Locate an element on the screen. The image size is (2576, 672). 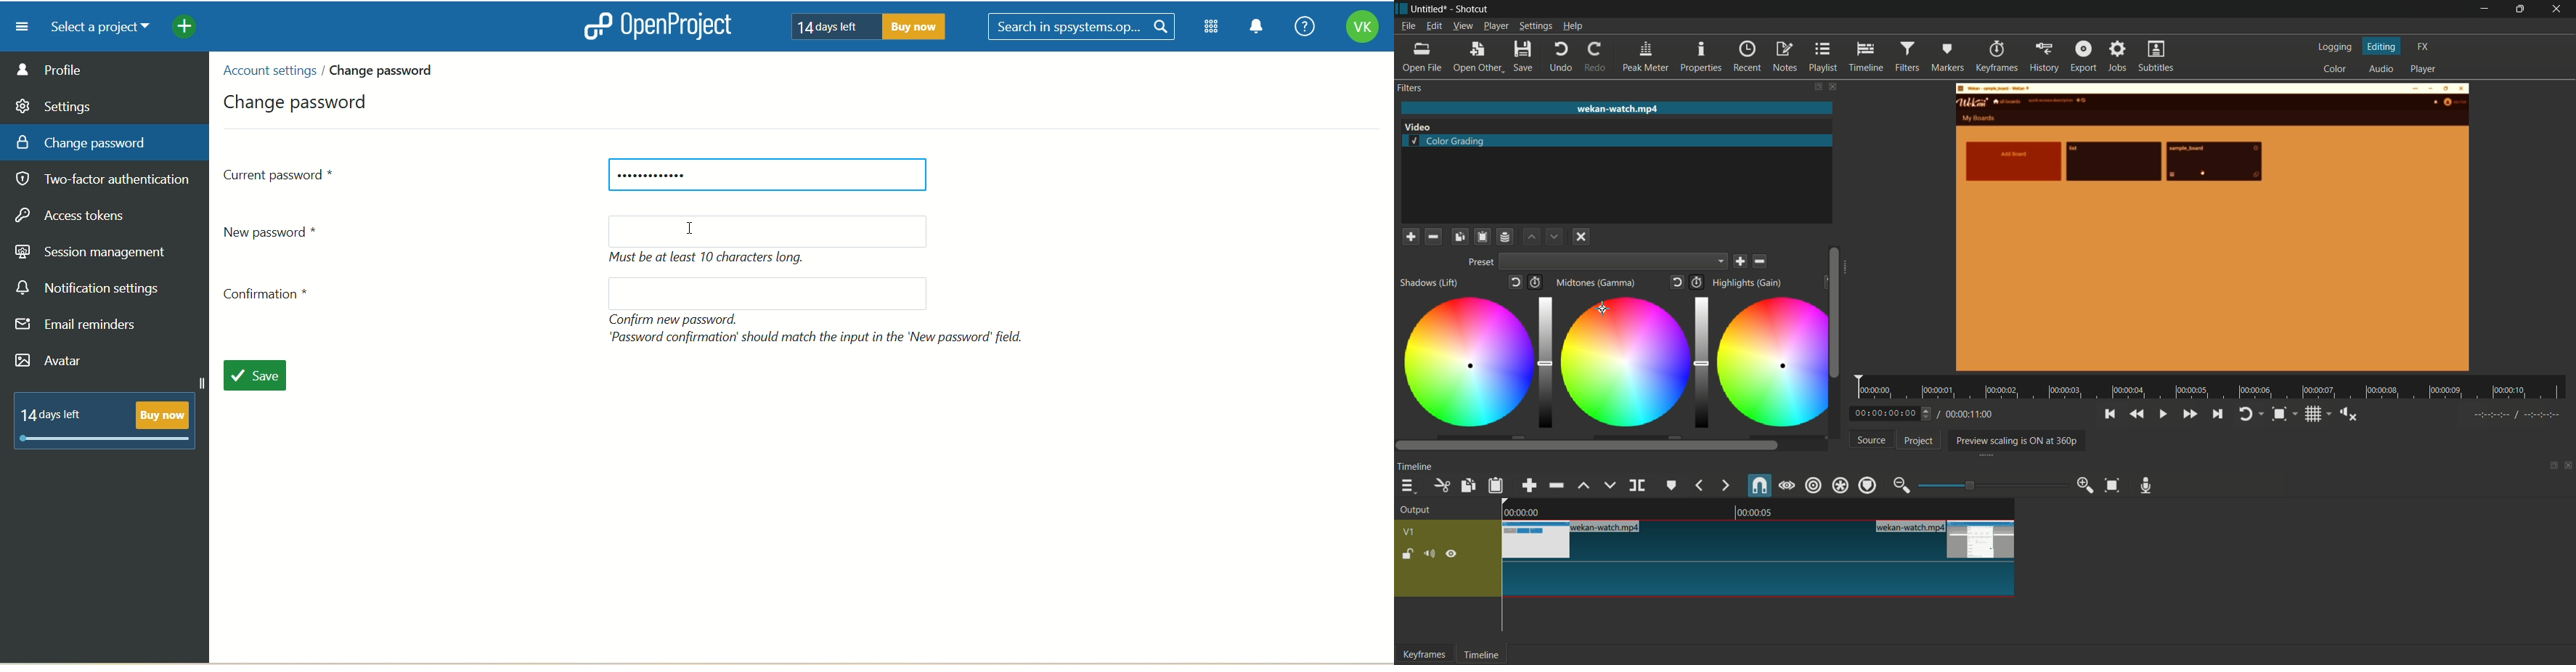
preset is located at coordinates (1481, 262).